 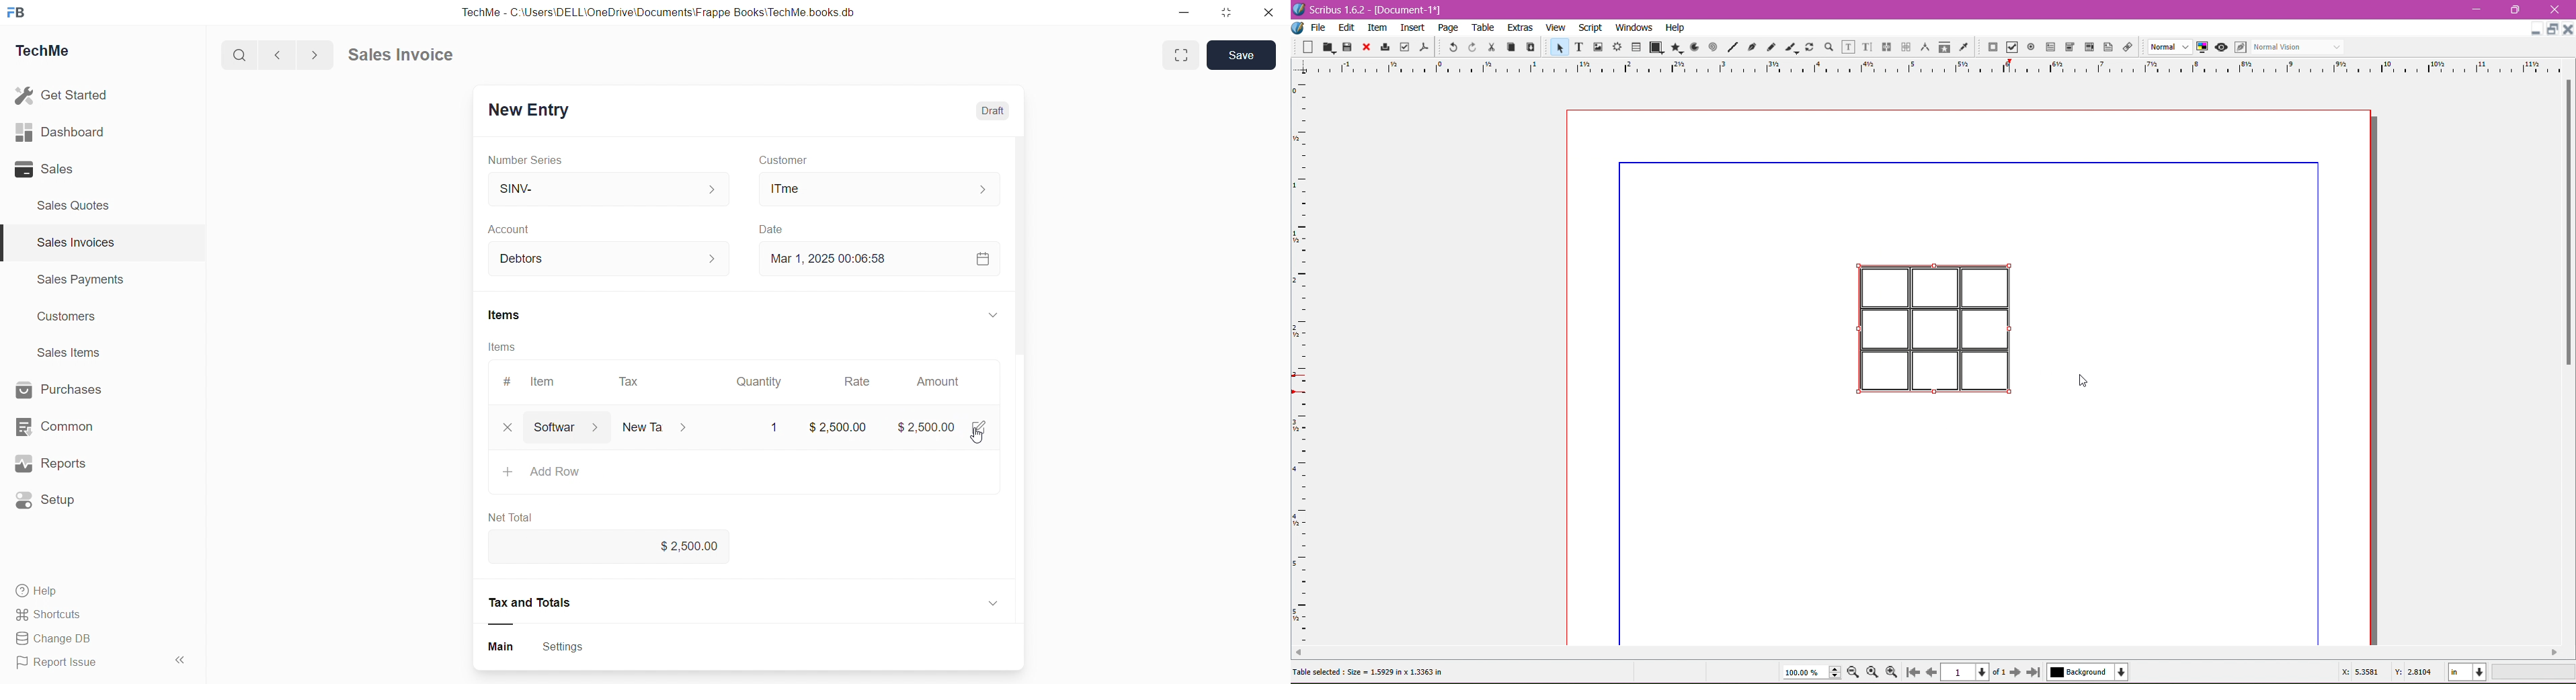 What do you see at coordinates (1693, 46) in the screenshot?
I see `Arc` at bounding box center [1693, 46].